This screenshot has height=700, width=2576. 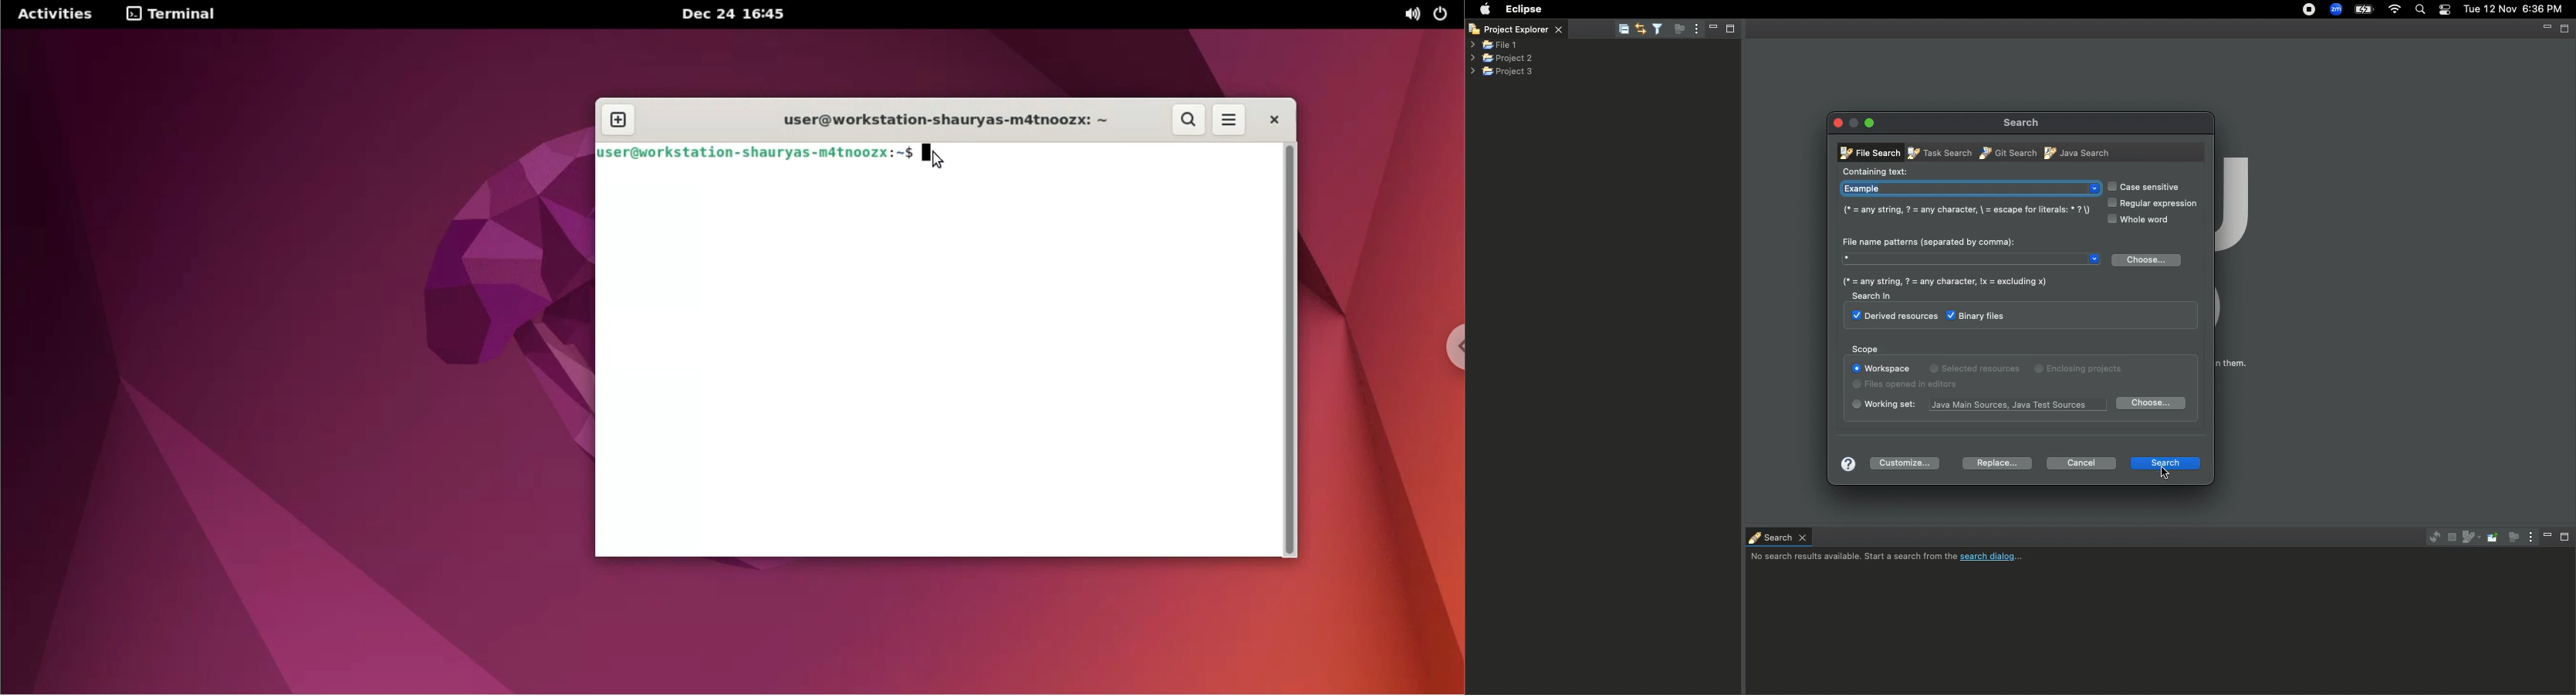 What do you see at coordinates (1526, 29) in the screenshot?
I see `Project explorer` at bounding box center [1526, 29].